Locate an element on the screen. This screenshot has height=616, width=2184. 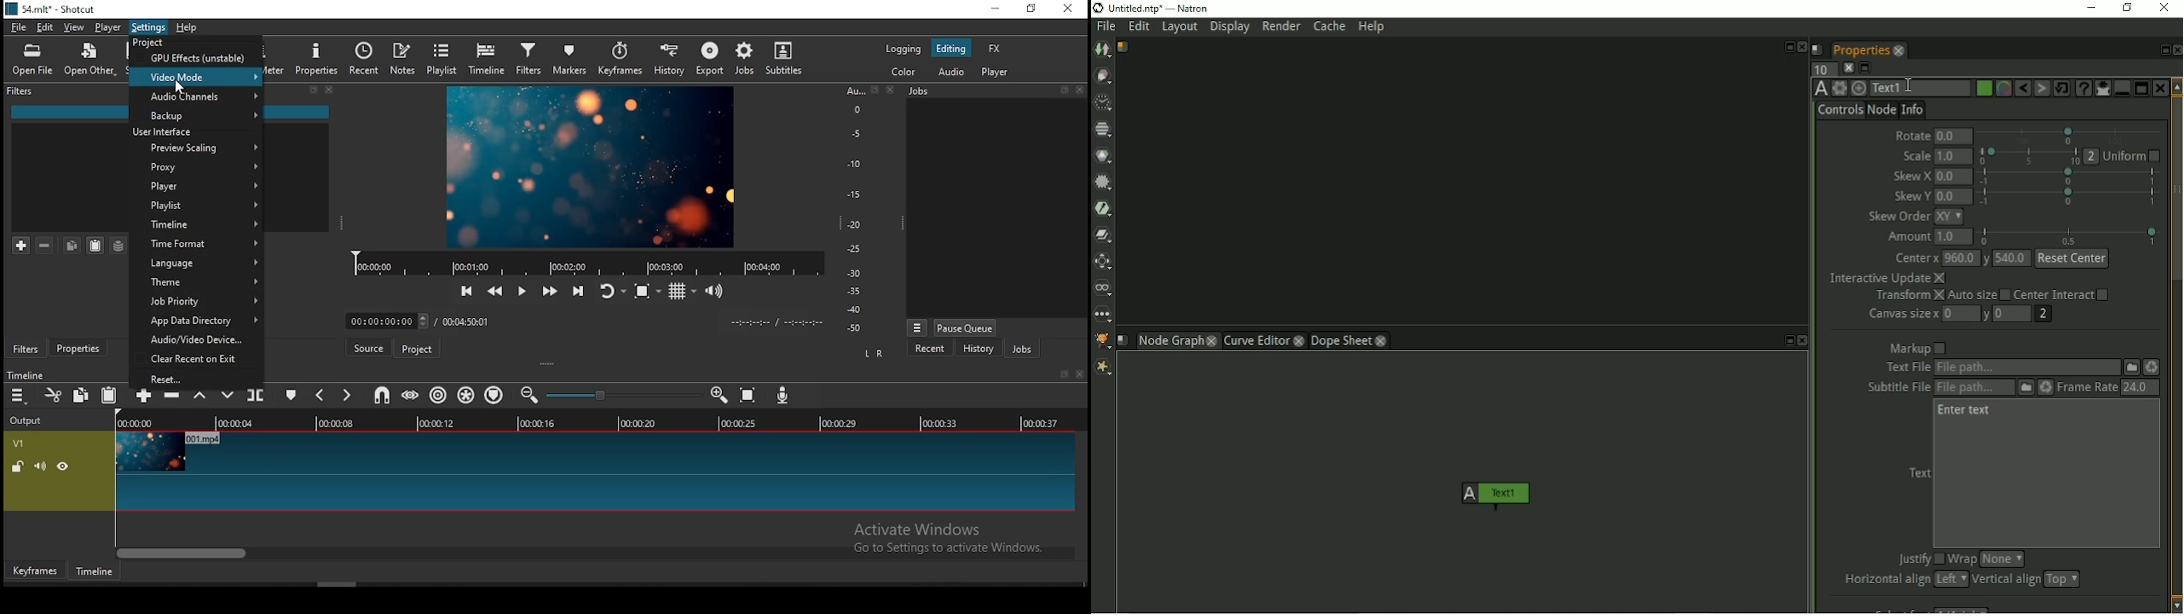
settings is located at coordinates (149, 27).